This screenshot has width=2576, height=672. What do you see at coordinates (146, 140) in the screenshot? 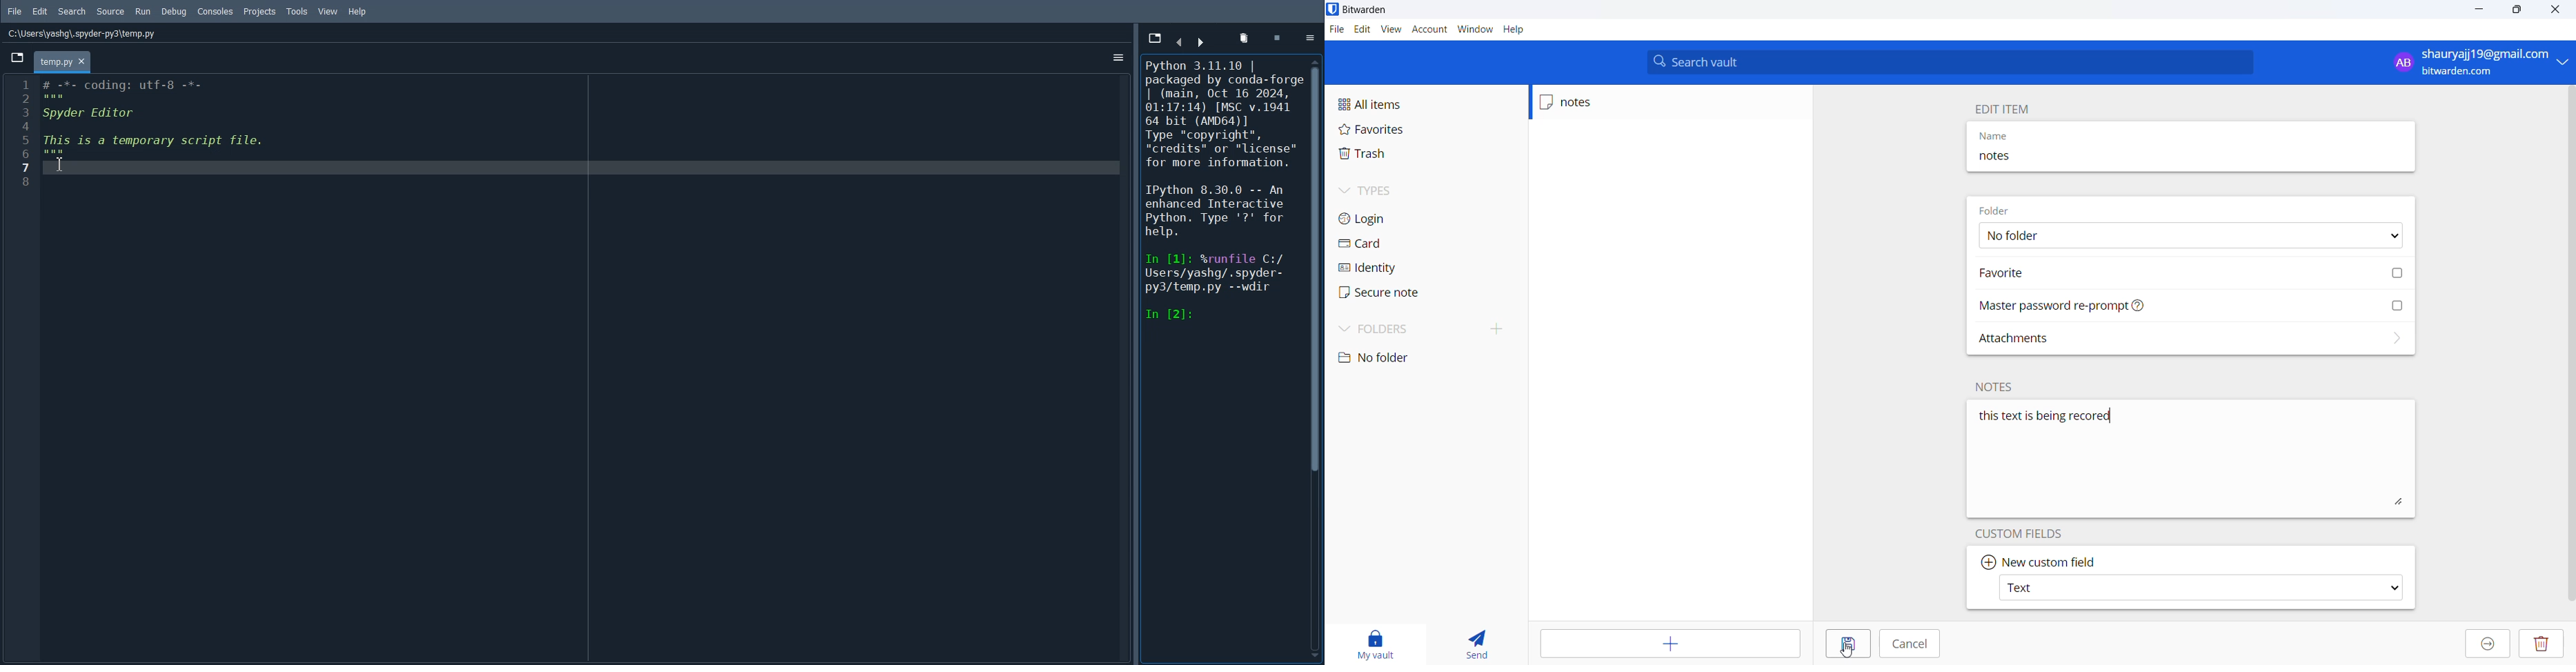
I see `1 # -*- coding: utf-8 -*-

Bl:

3 Spyder Editor

4

5 This is a temporary script file.
CEE

7 Wi

8` at bounding box center [146, 140].